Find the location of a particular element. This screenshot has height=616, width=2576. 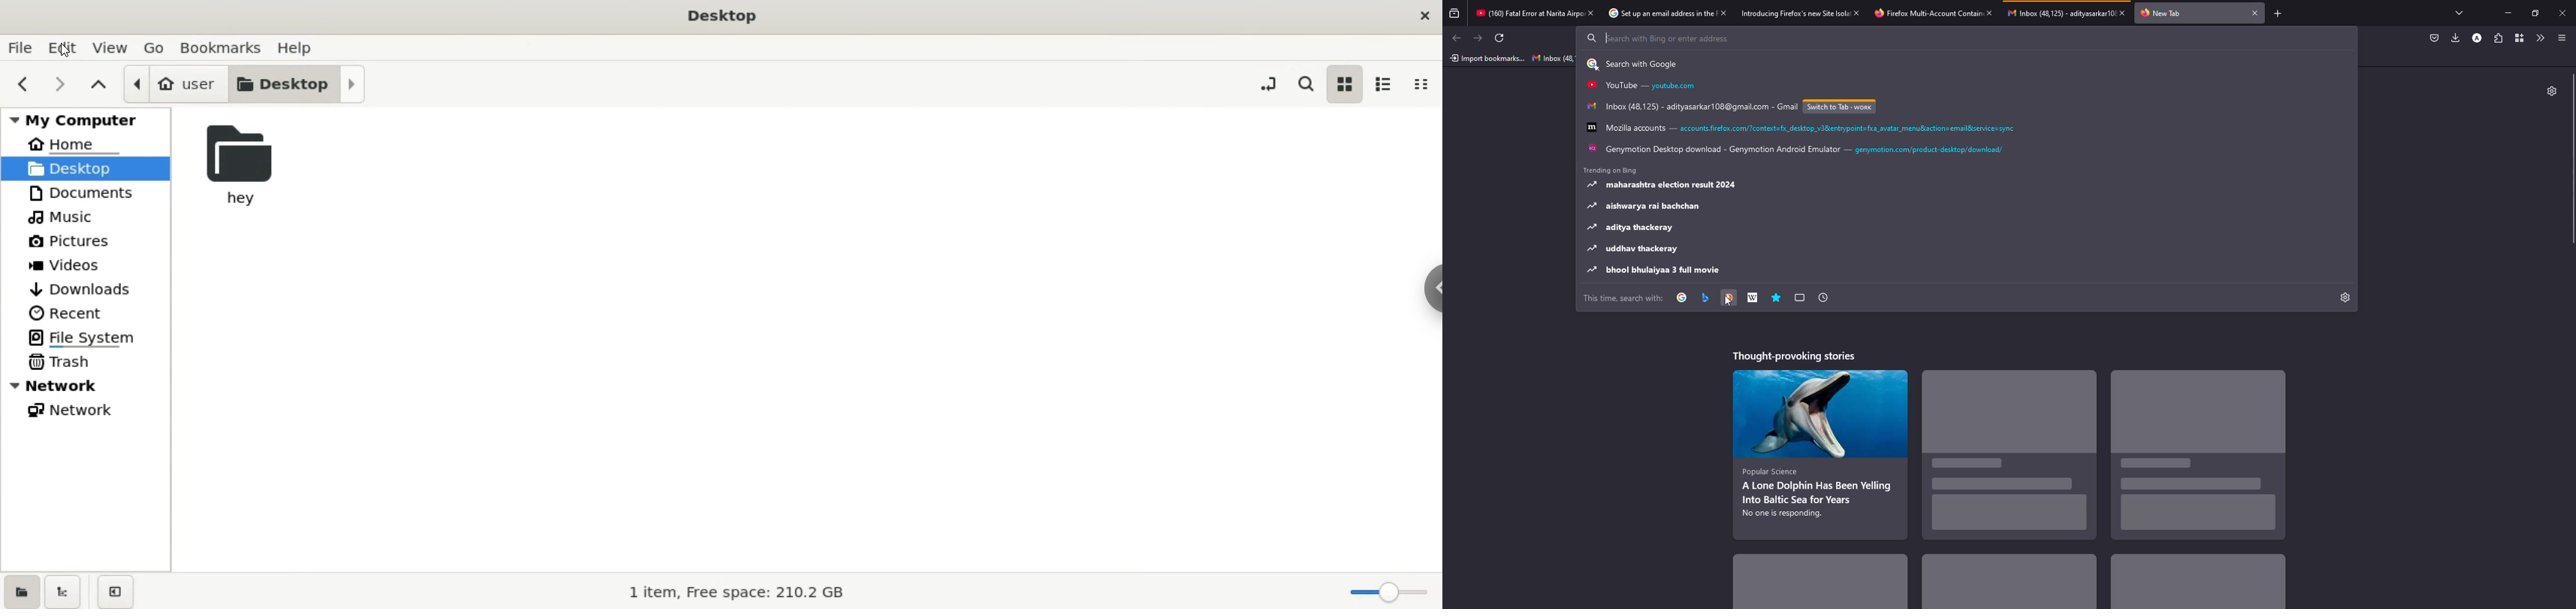

search options is located at coordinates (1667, 185).